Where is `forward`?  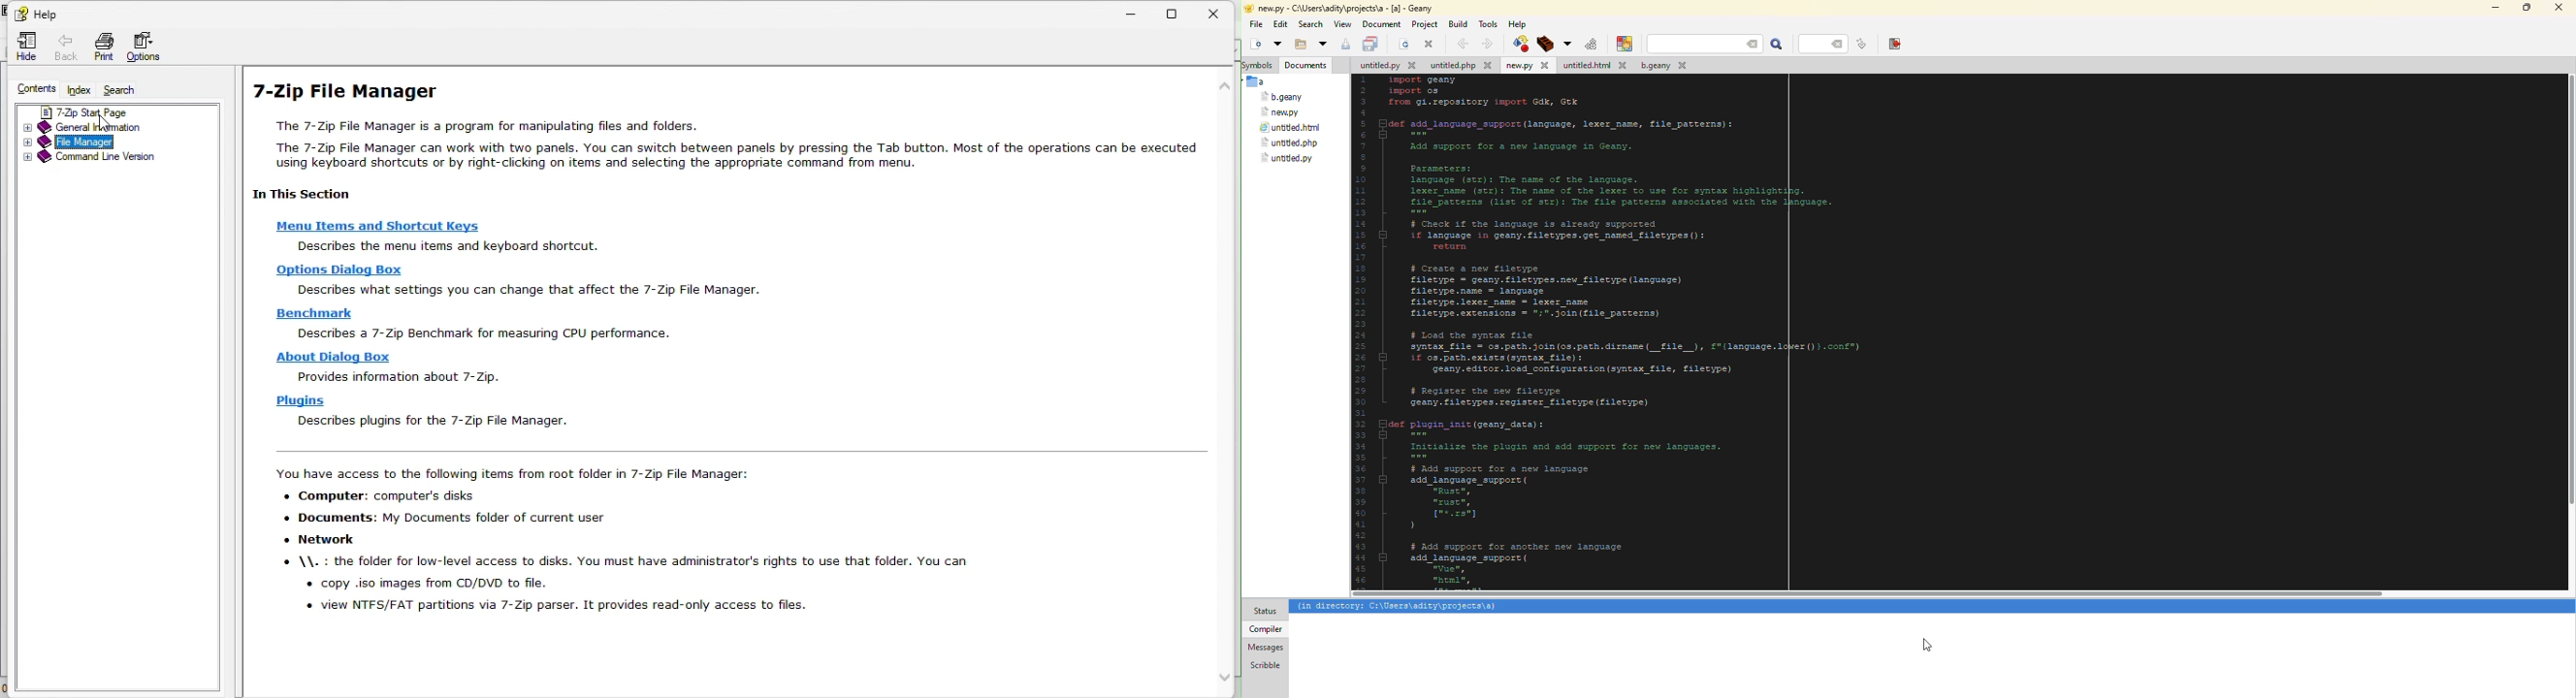 forward is located at coordinates (1489, 44).